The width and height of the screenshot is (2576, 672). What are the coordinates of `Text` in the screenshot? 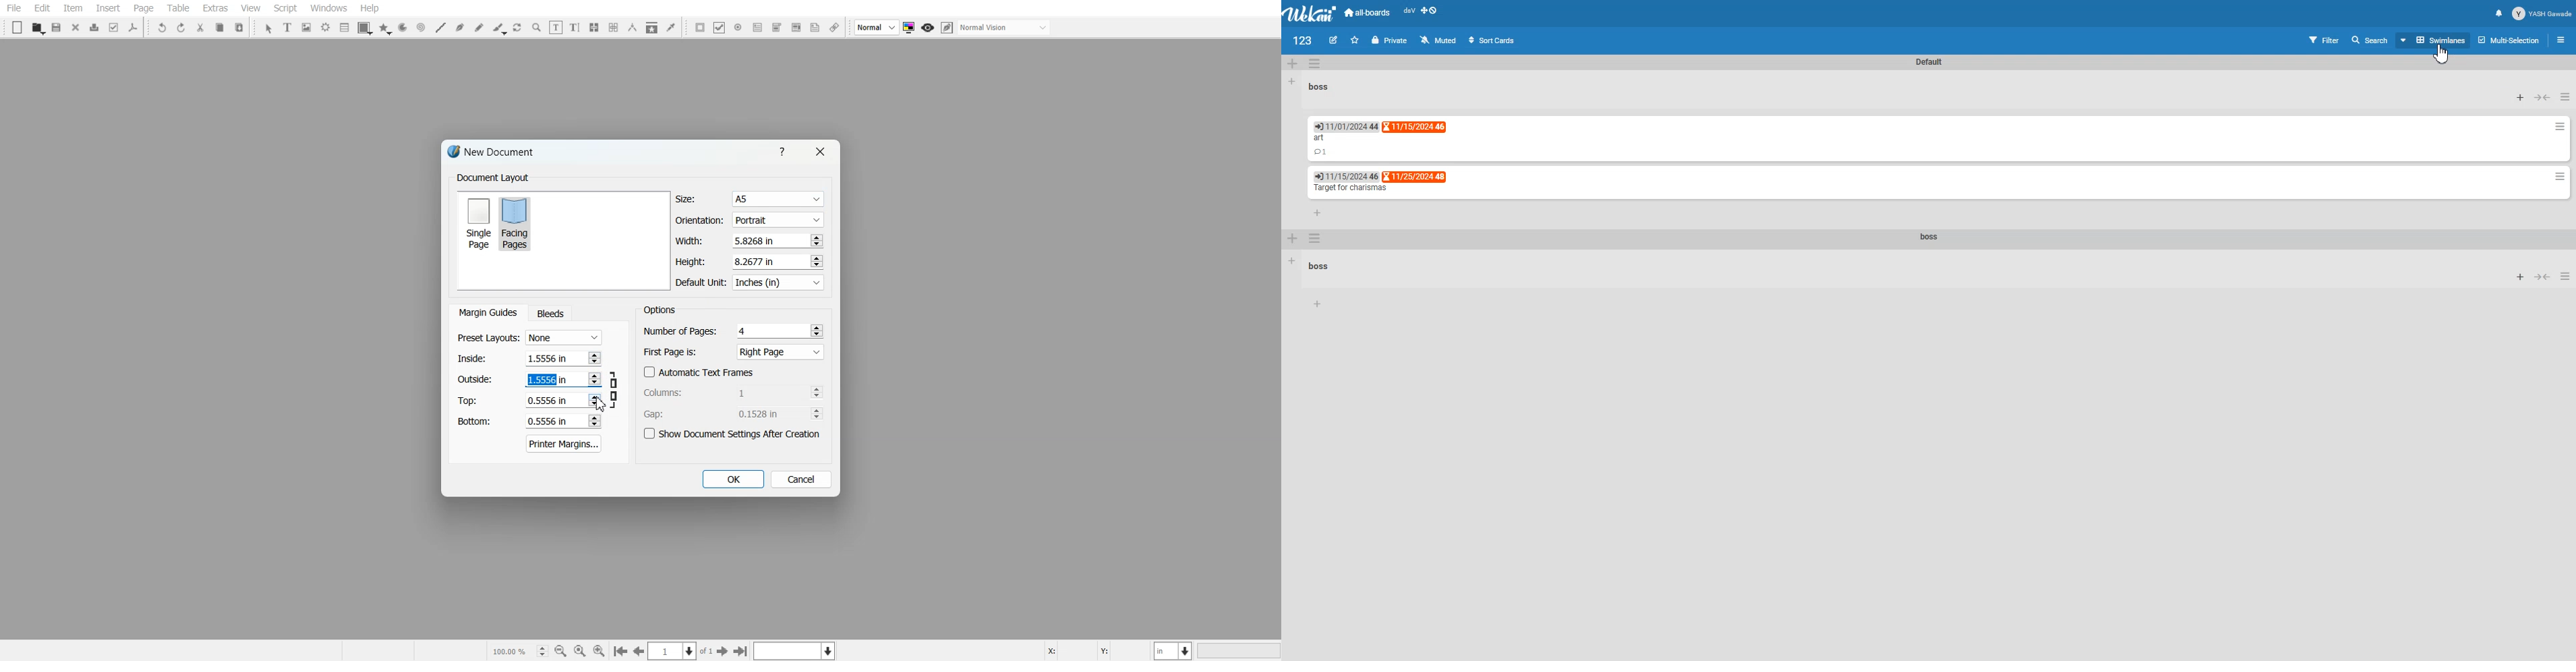 It's located at (493, 178).